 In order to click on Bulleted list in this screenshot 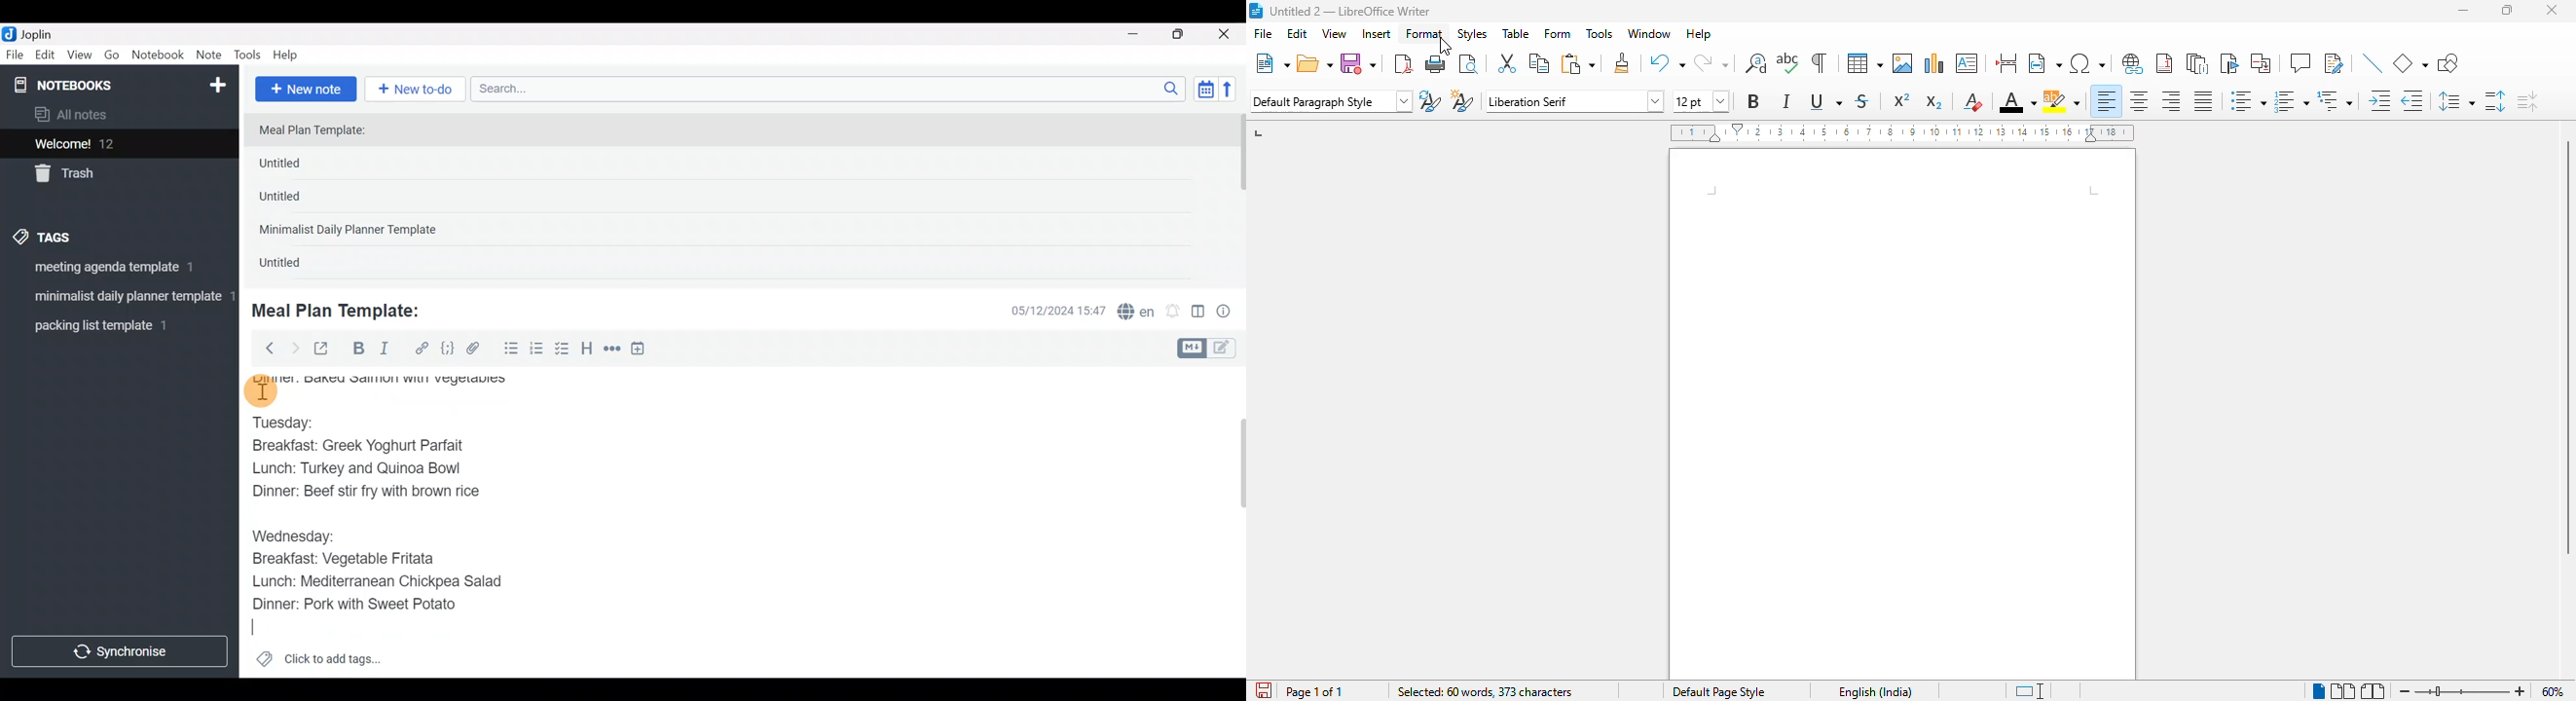, I will do `click(508, 349)`.